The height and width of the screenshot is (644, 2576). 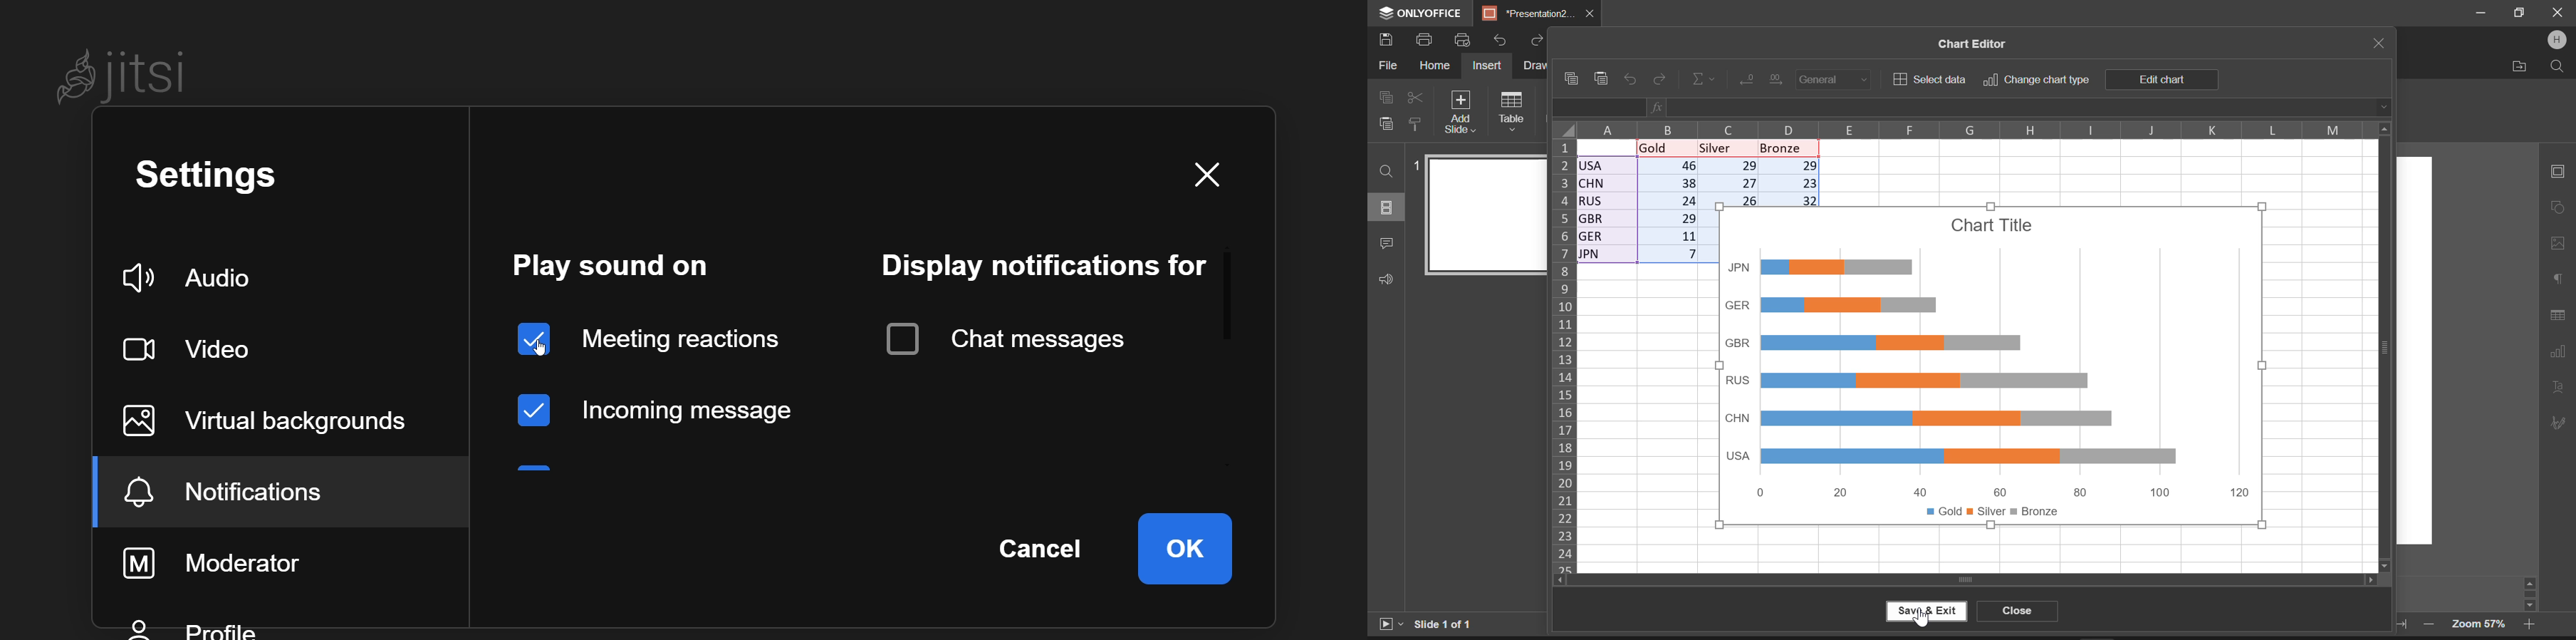 I want to click on display notification for, so click(x=1042, y=269).